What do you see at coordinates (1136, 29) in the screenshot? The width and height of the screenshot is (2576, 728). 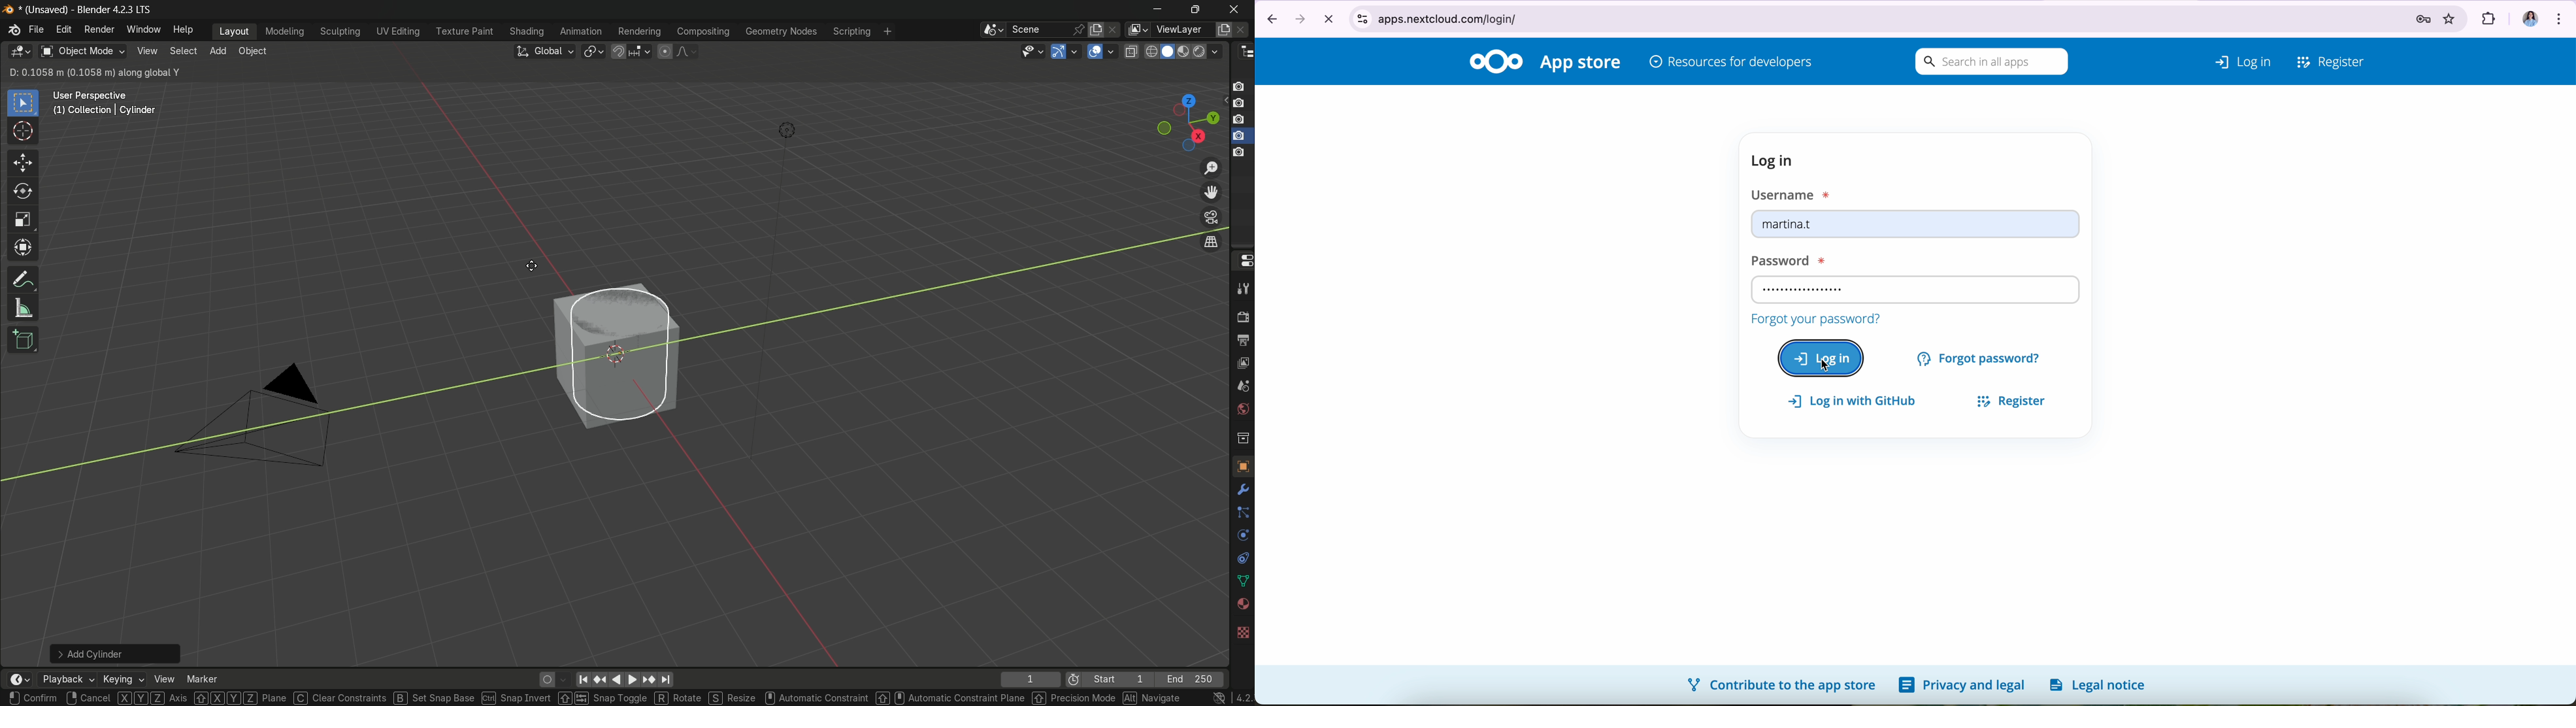 I see `view layer` at bounding box center [1136, 29].